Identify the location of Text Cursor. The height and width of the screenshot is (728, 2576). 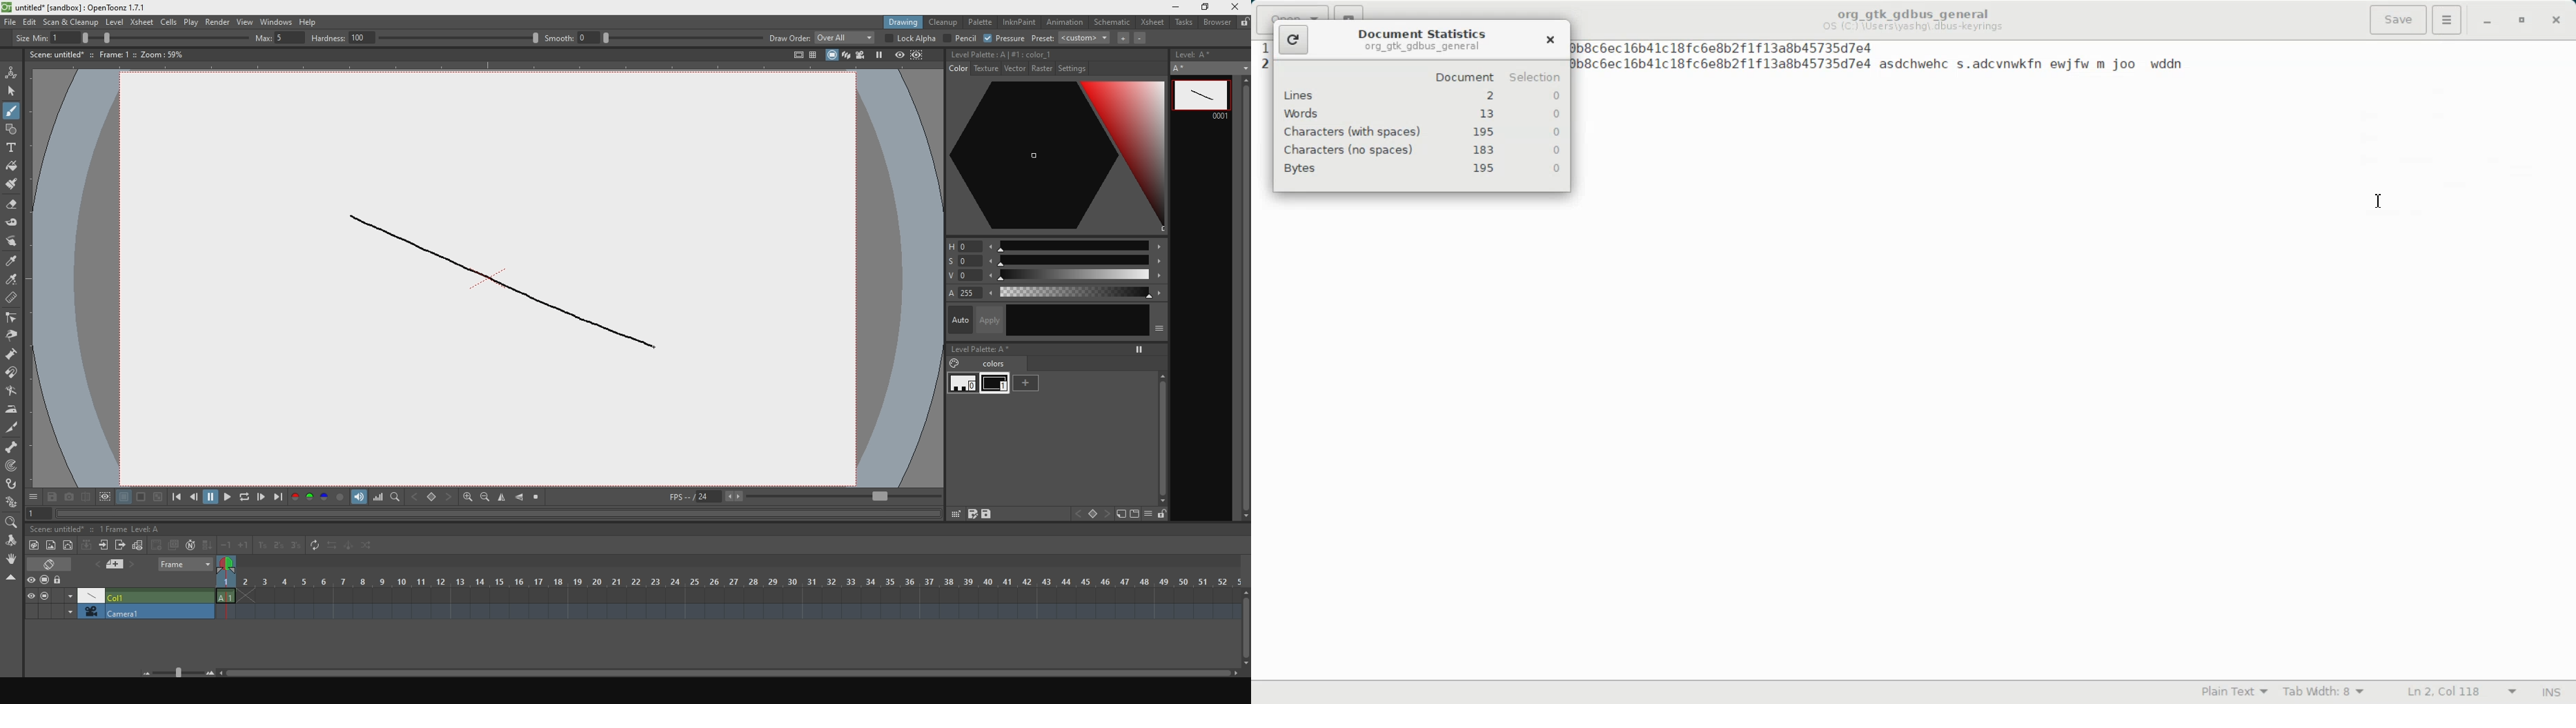
(2379, 201).